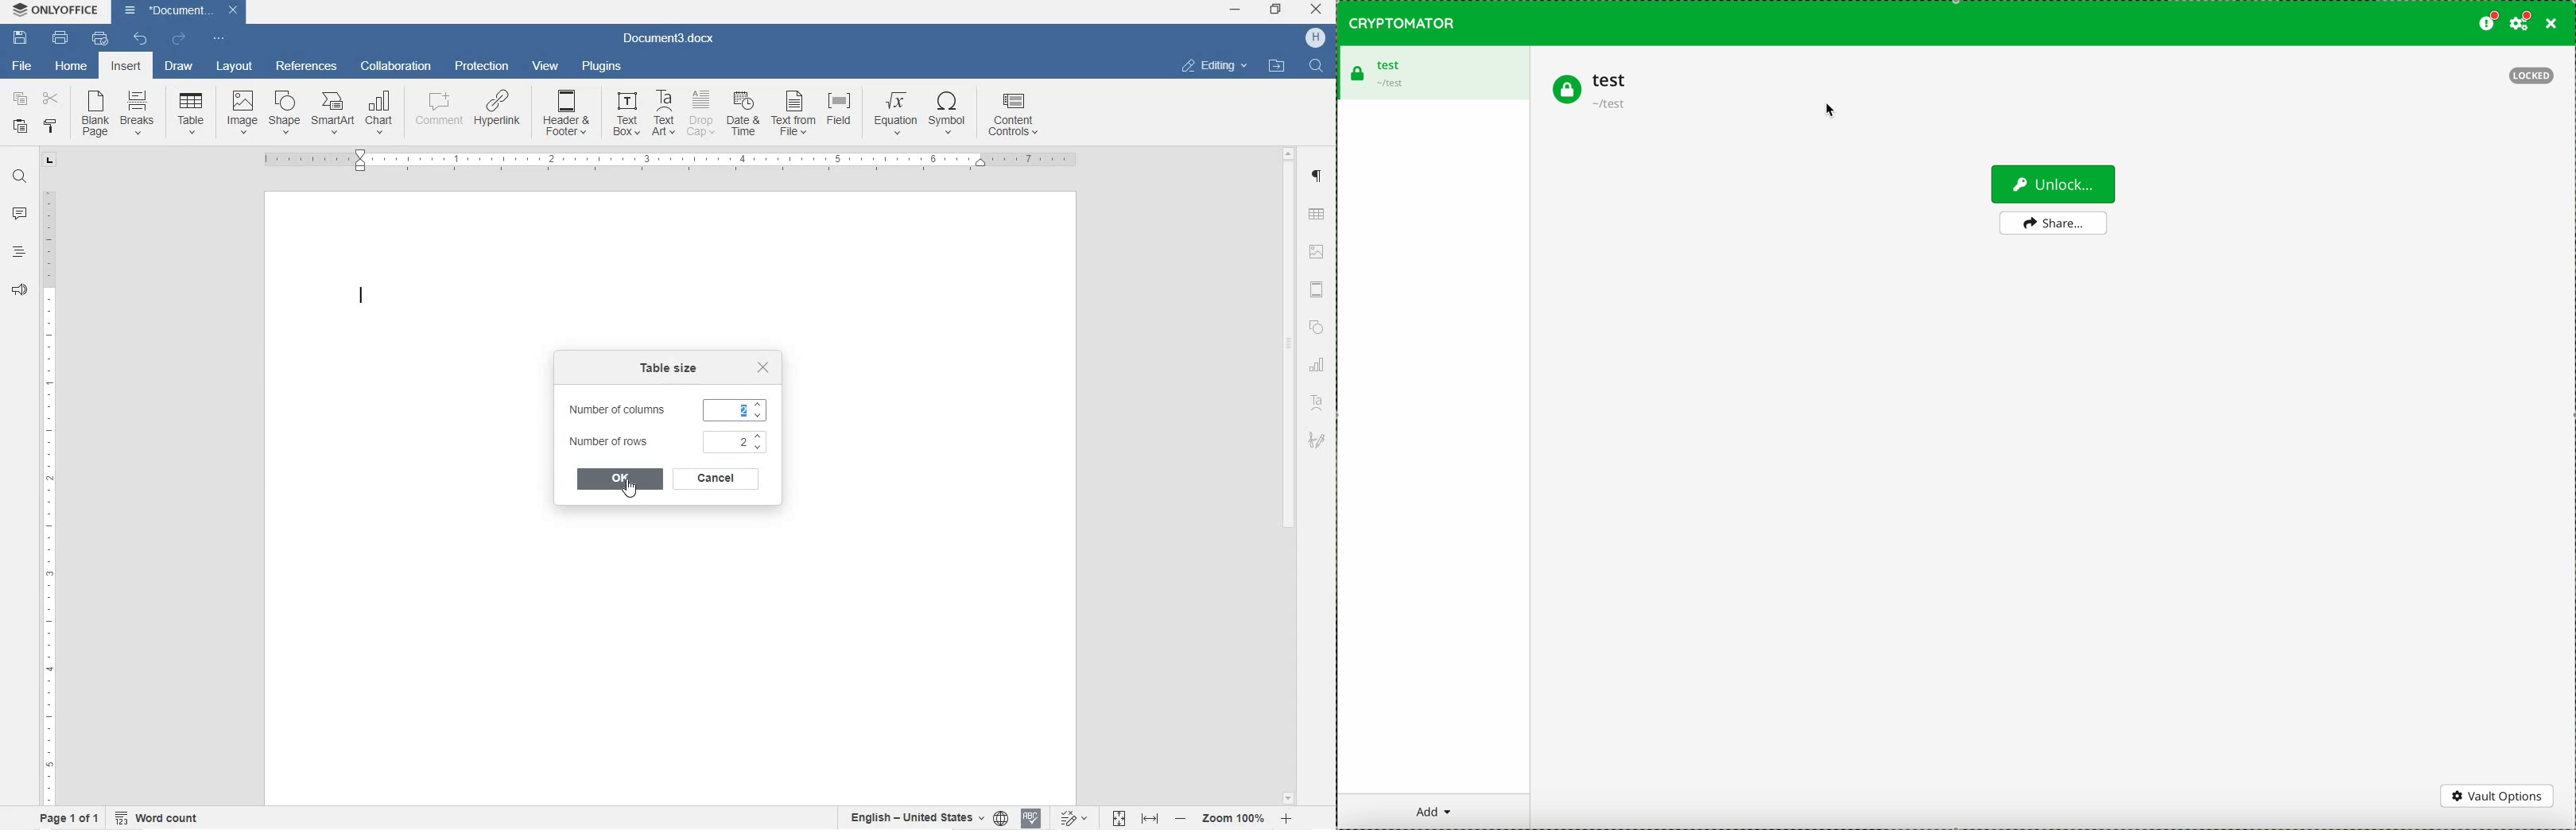 The image size is (2576, 840). I want to click on ZOOM IN OR OUT, so click(1234, 817).